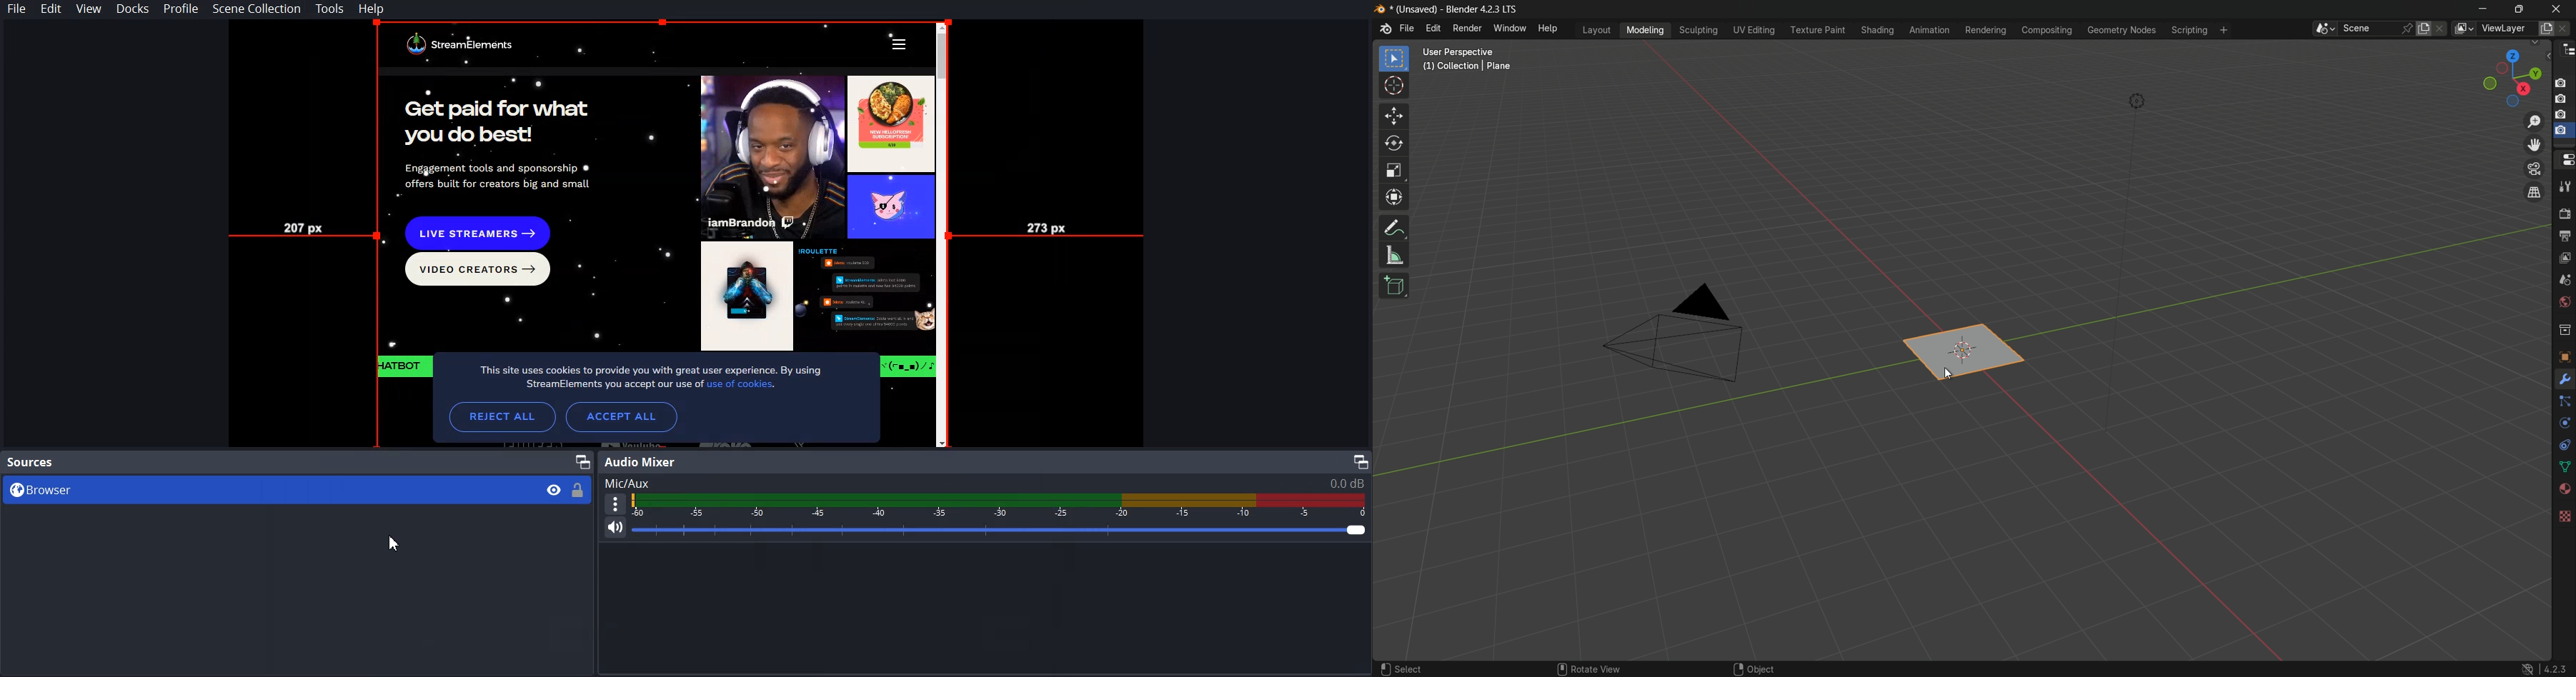 This screenshot has width=2576, height=700. I want to click on rotate, so click(1395, 144).